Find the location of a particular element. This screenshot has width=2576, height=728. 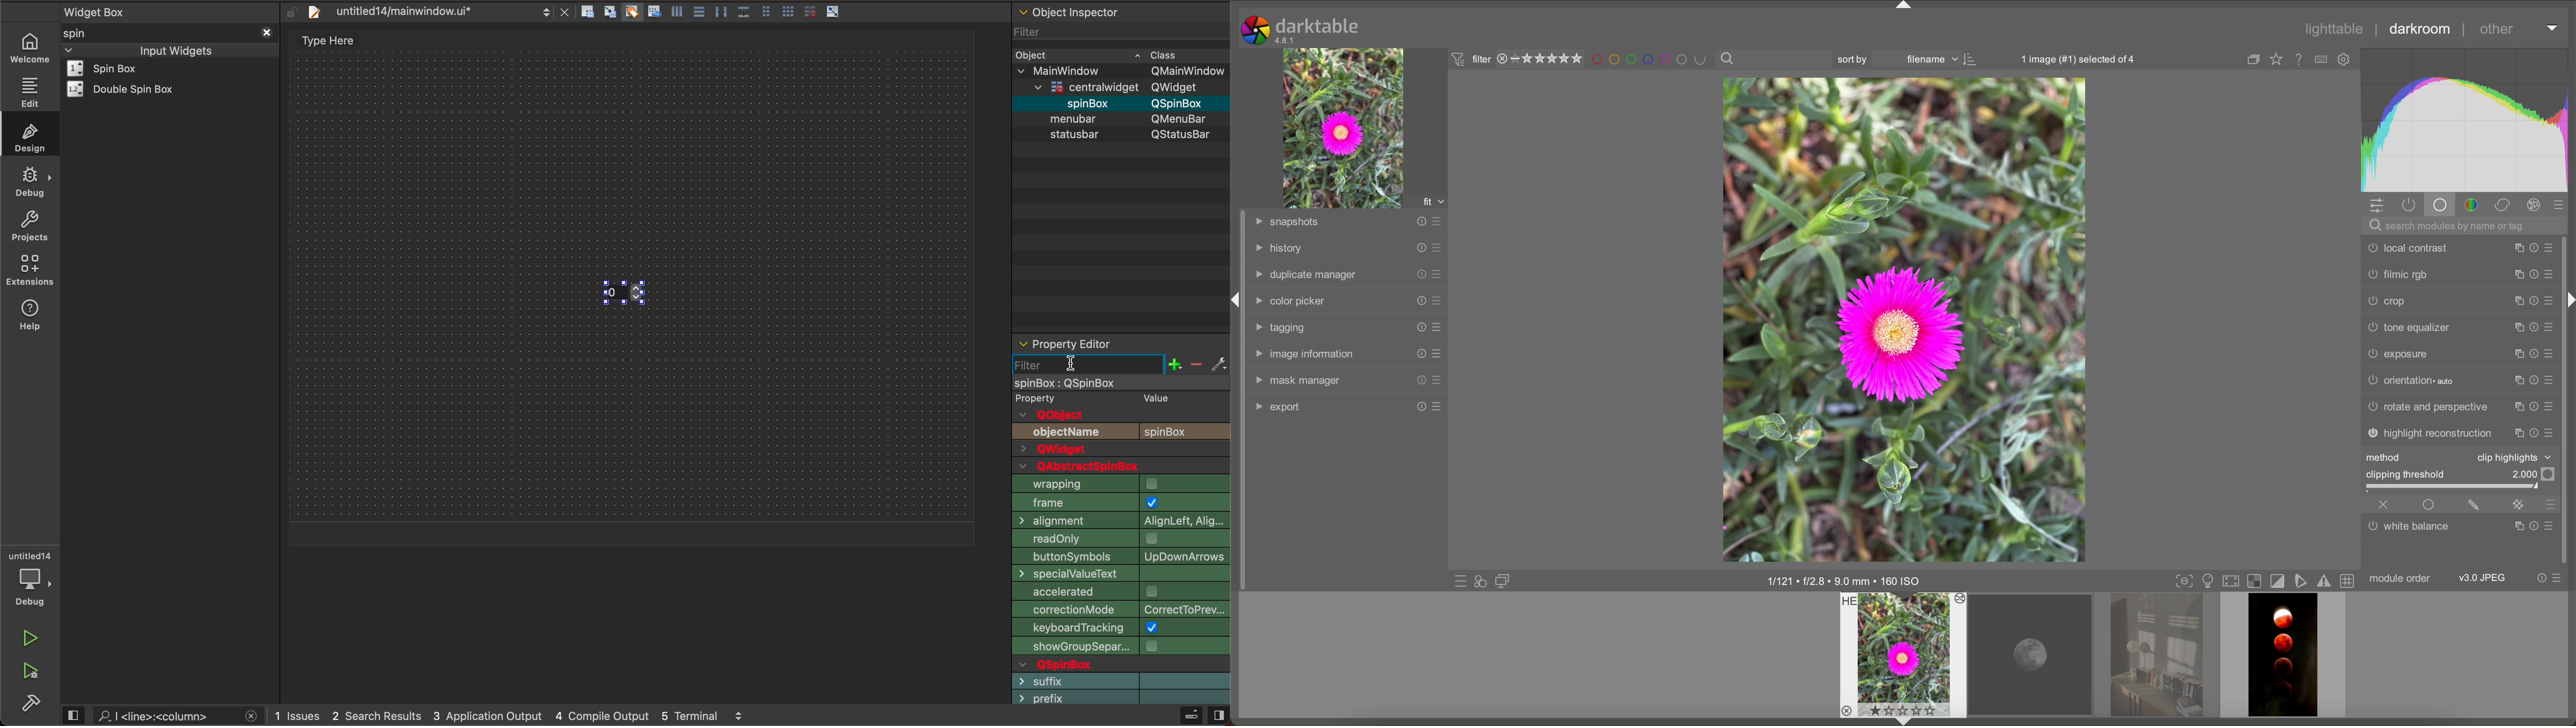

presets is located at coordinates (2551, 327).